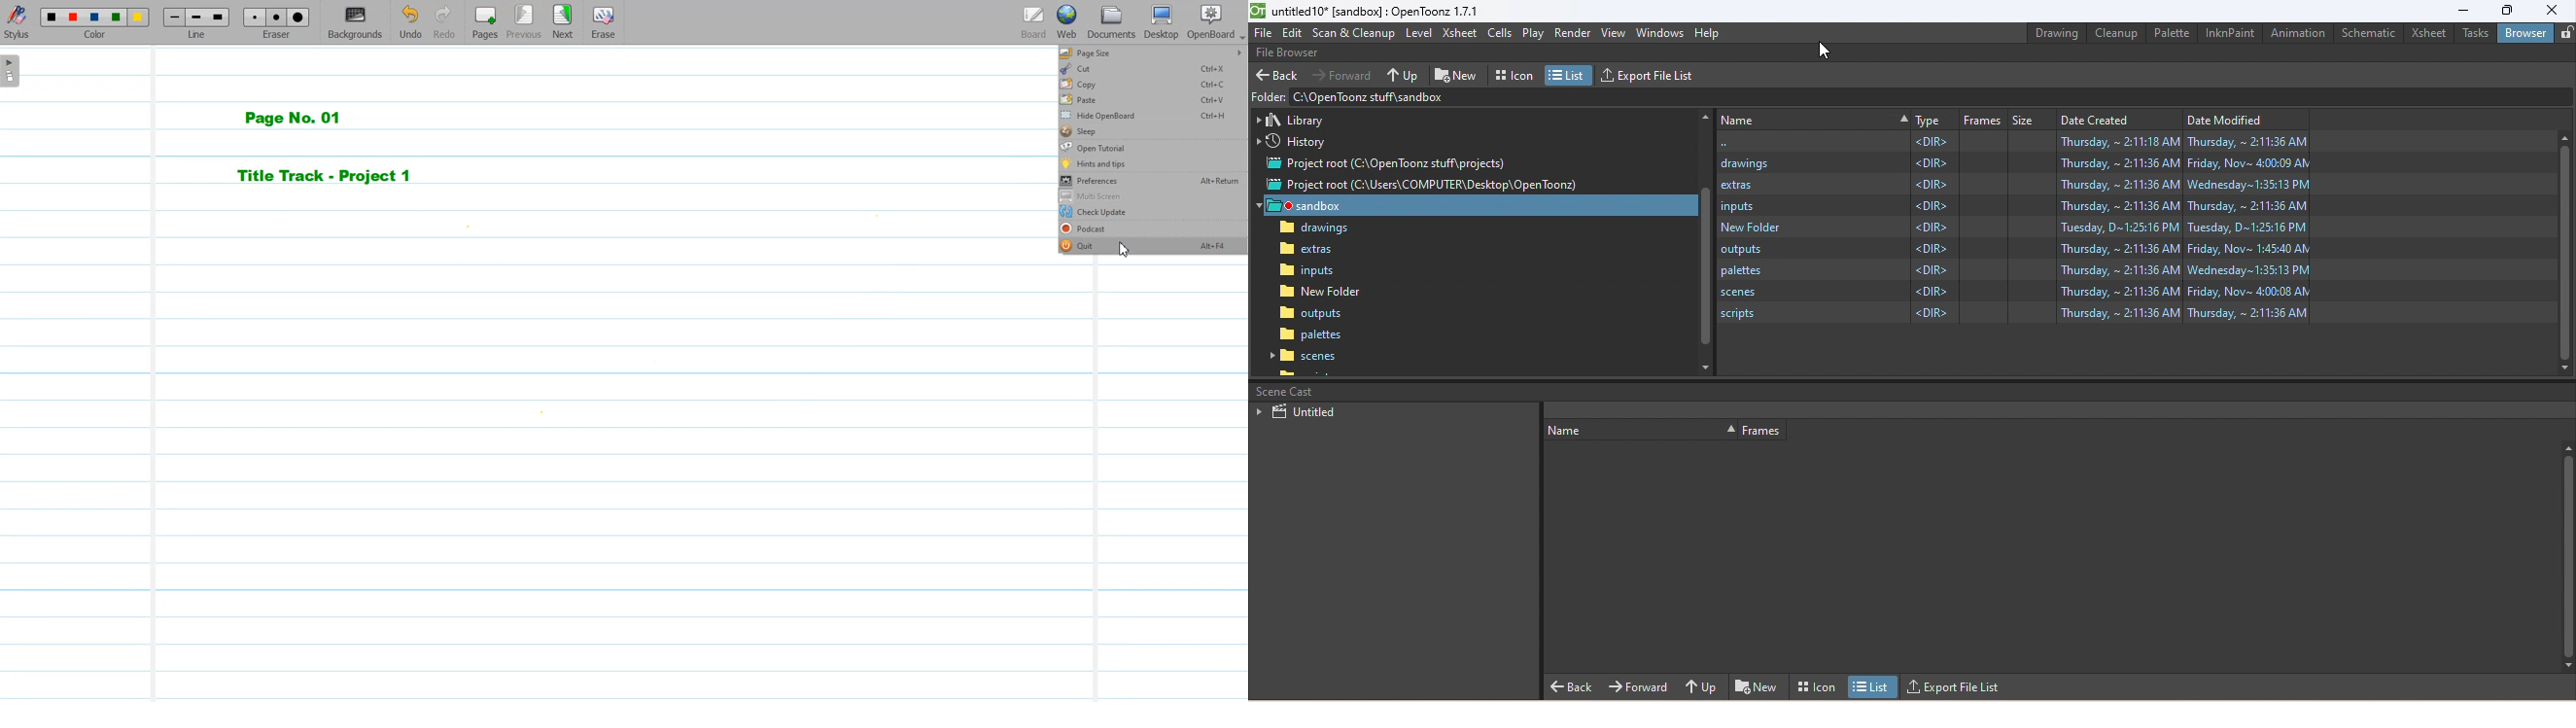 The image size is (2576, 728). I want to click on Icon, so click(1514, 75).